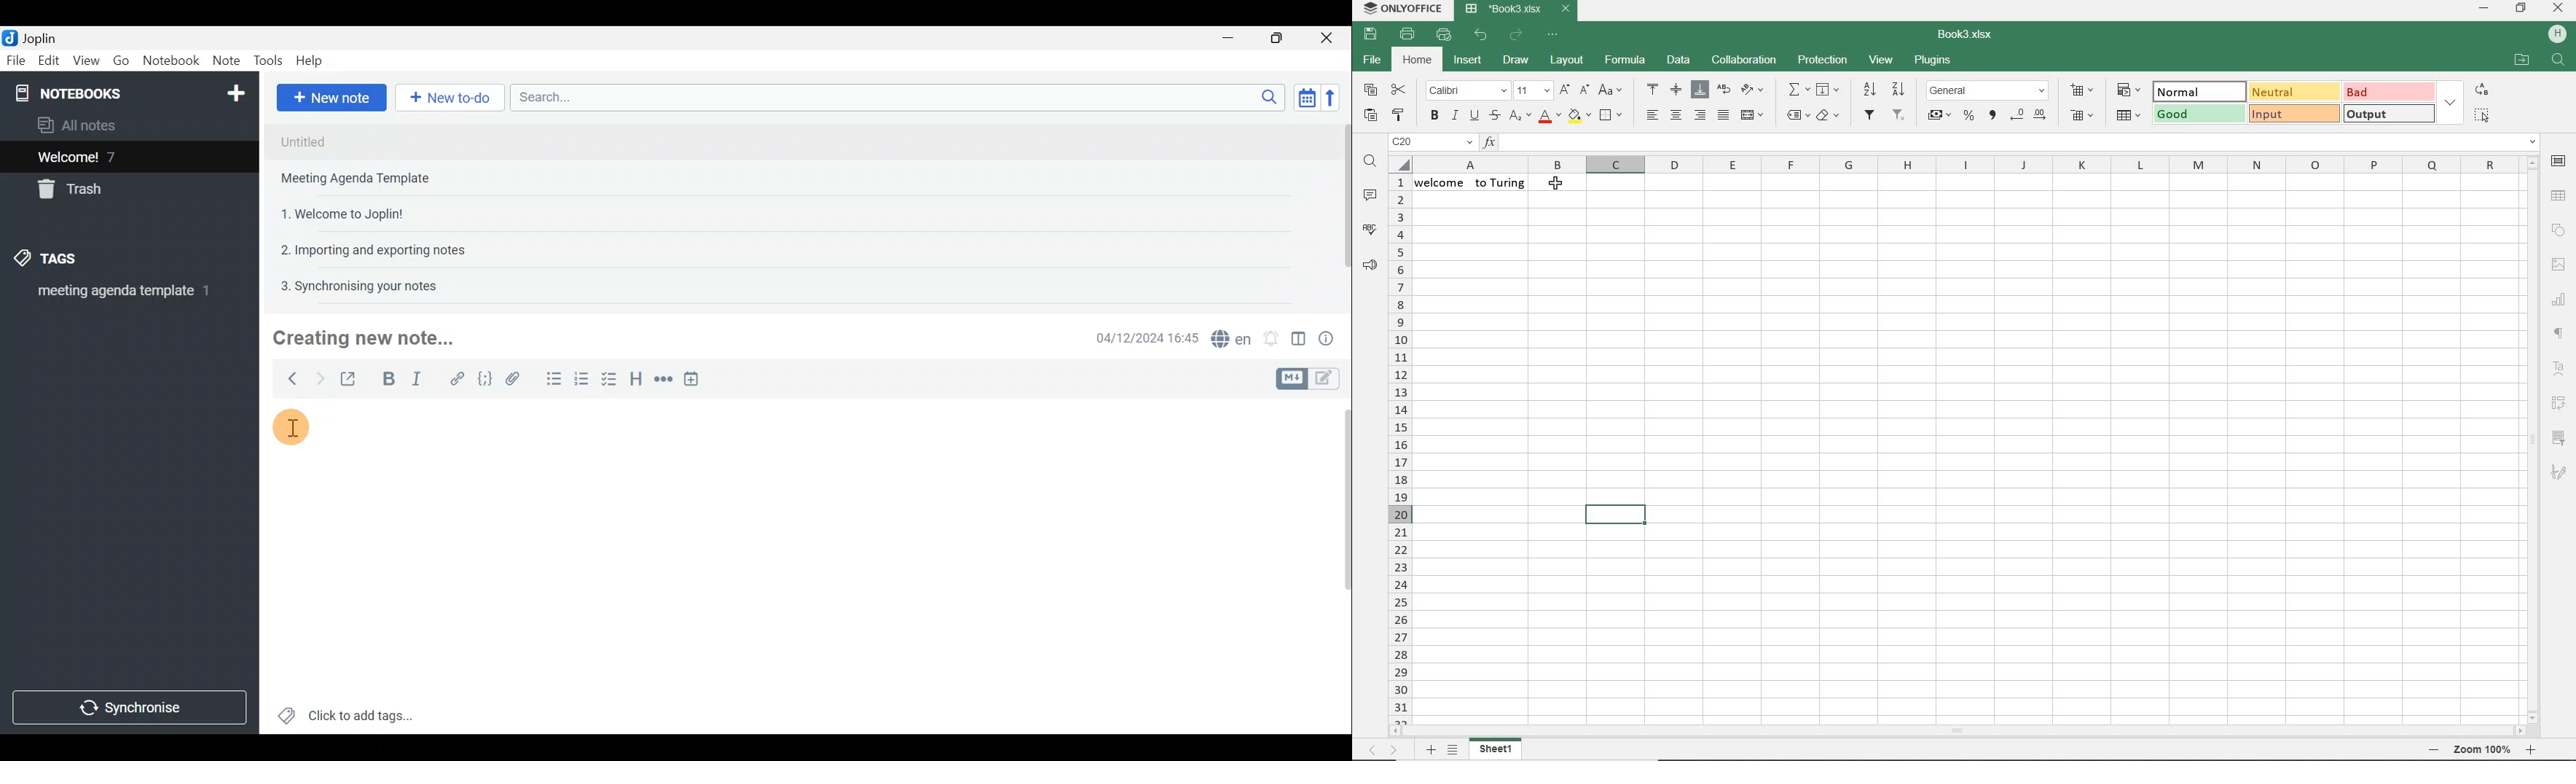 The image size is (2576, 784). What do you see at coordinates (1653, 88) in the screenshot?
I see `align top` at bounding box center [1653, 88].